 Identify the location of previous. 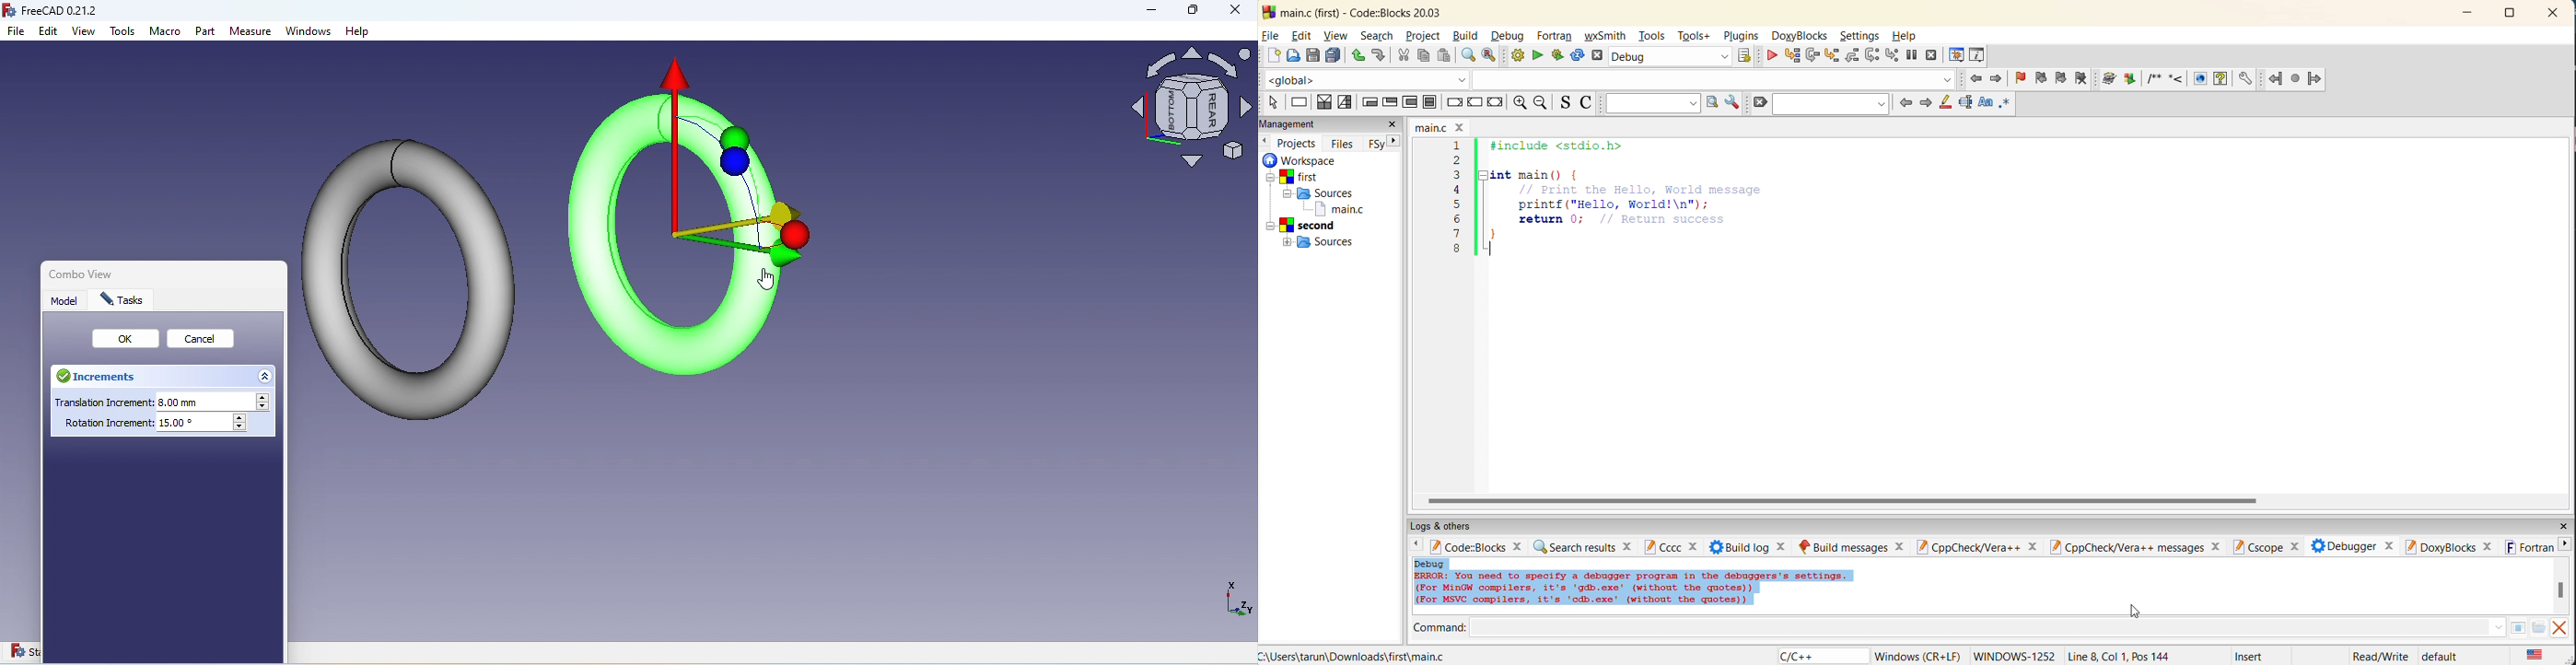
(1266, 141).